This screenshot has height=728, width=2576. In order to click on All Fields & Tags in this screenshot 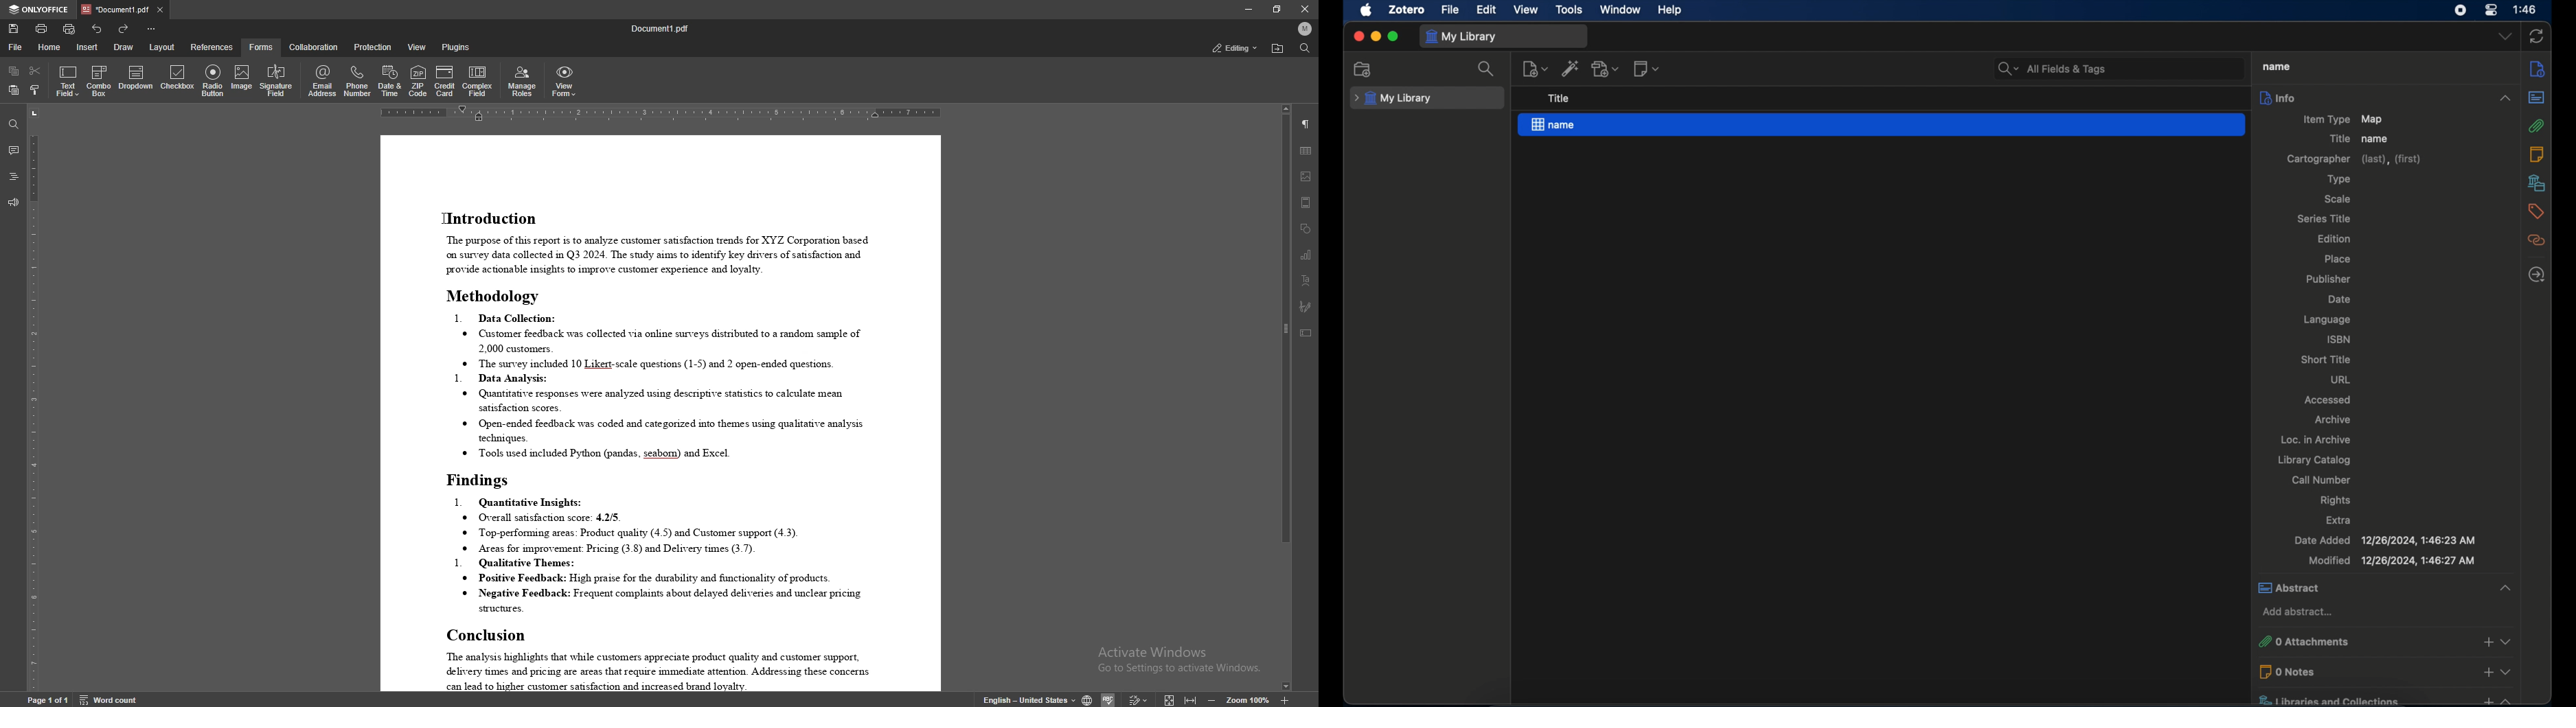, I will do `click(2118, 68)`.